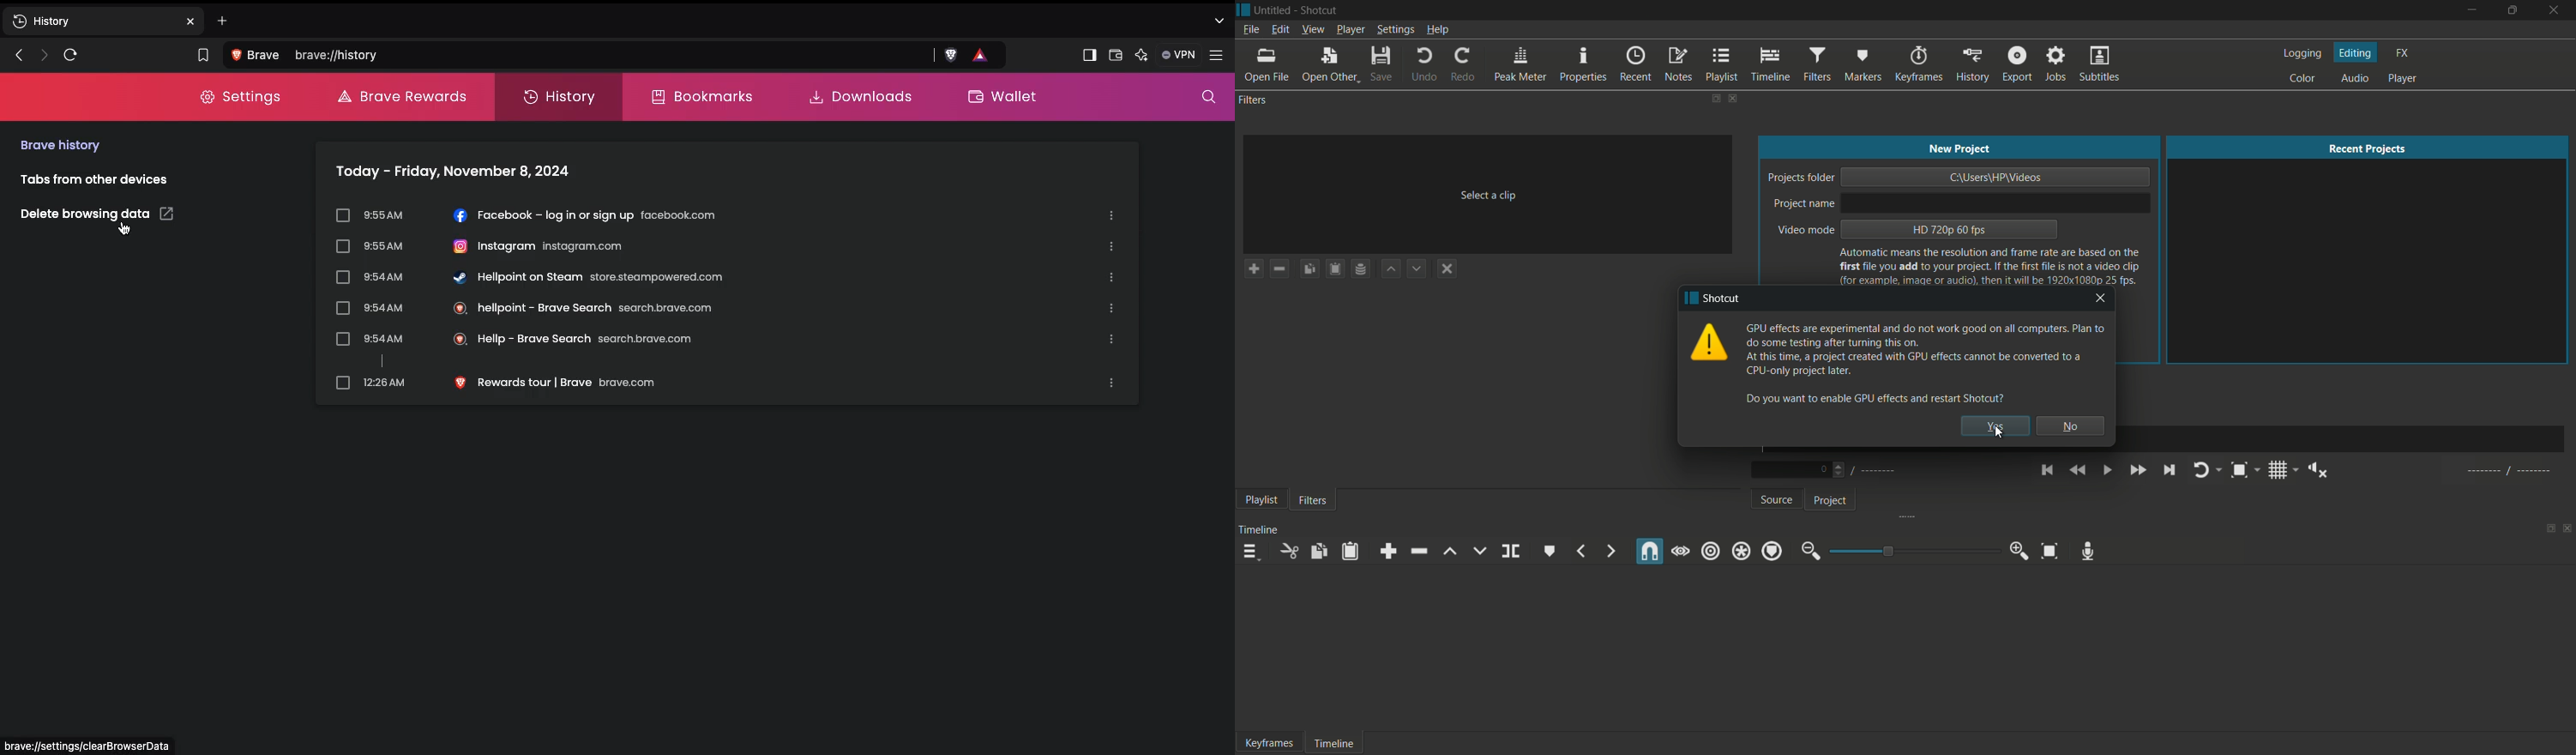 The width and height of the screenshot is (2576, 756). I want to click on yes, so click(1994, 427).